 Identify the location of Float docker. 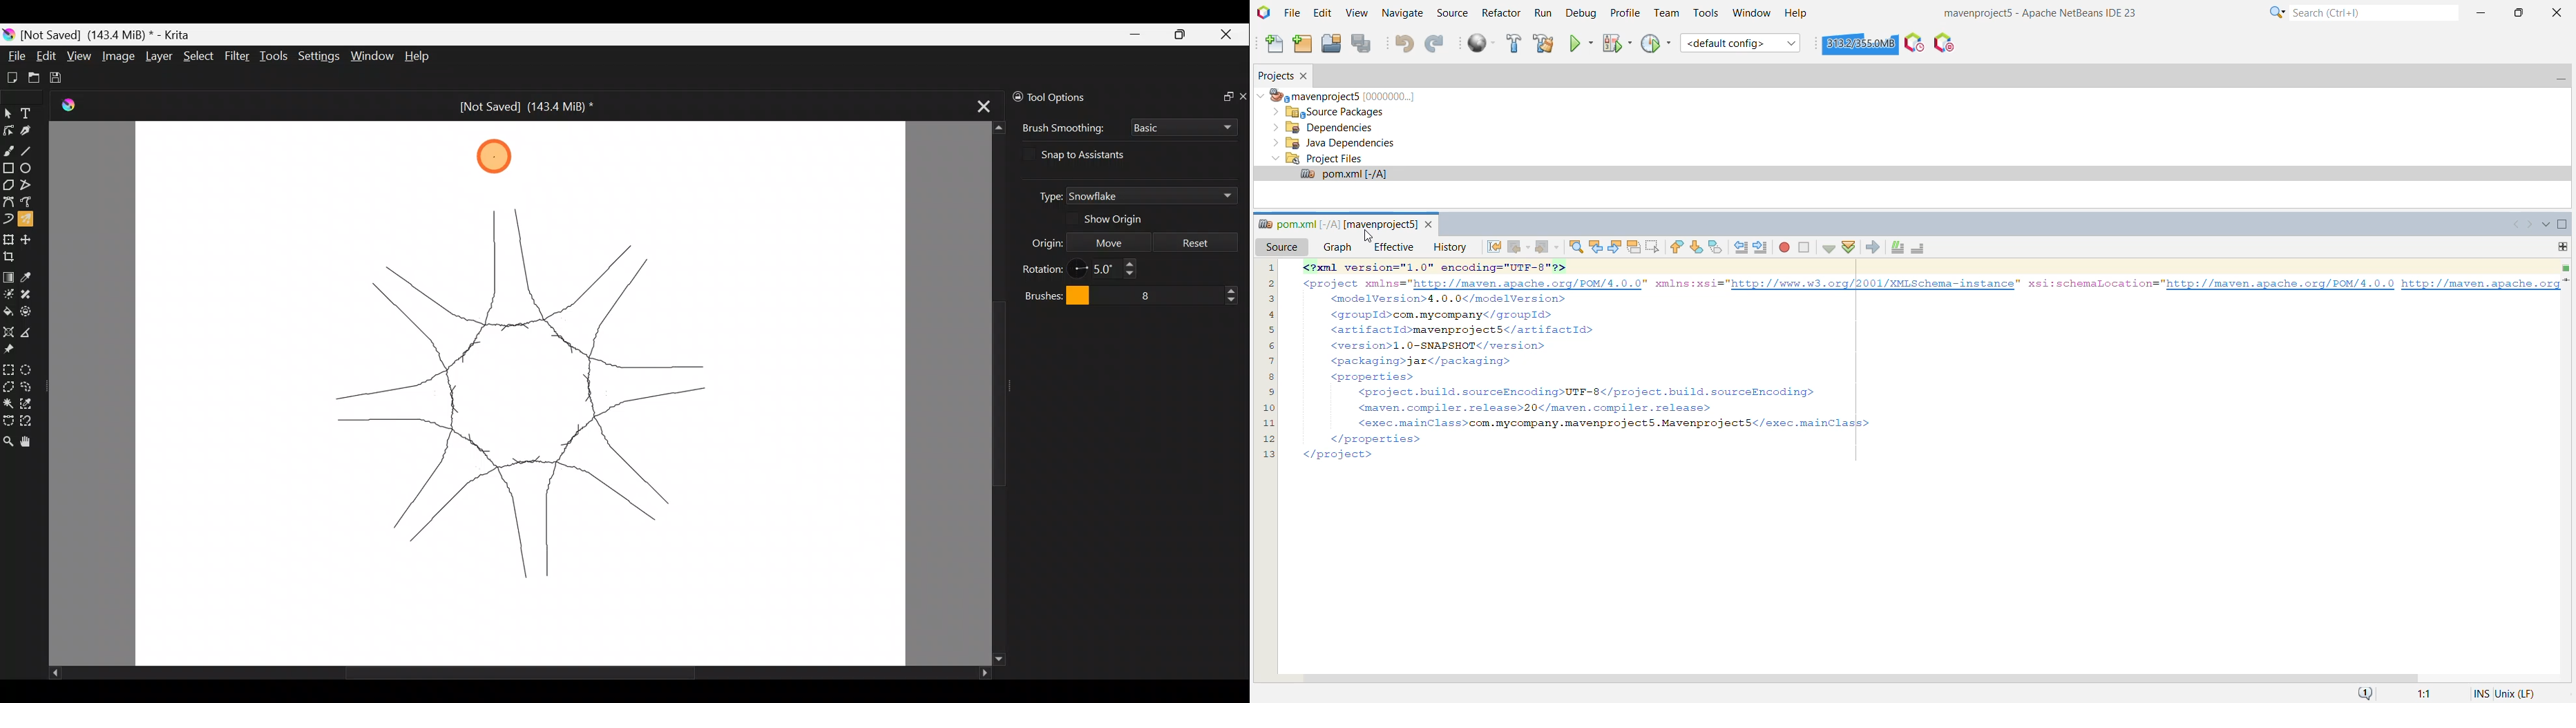
(1223, 94).